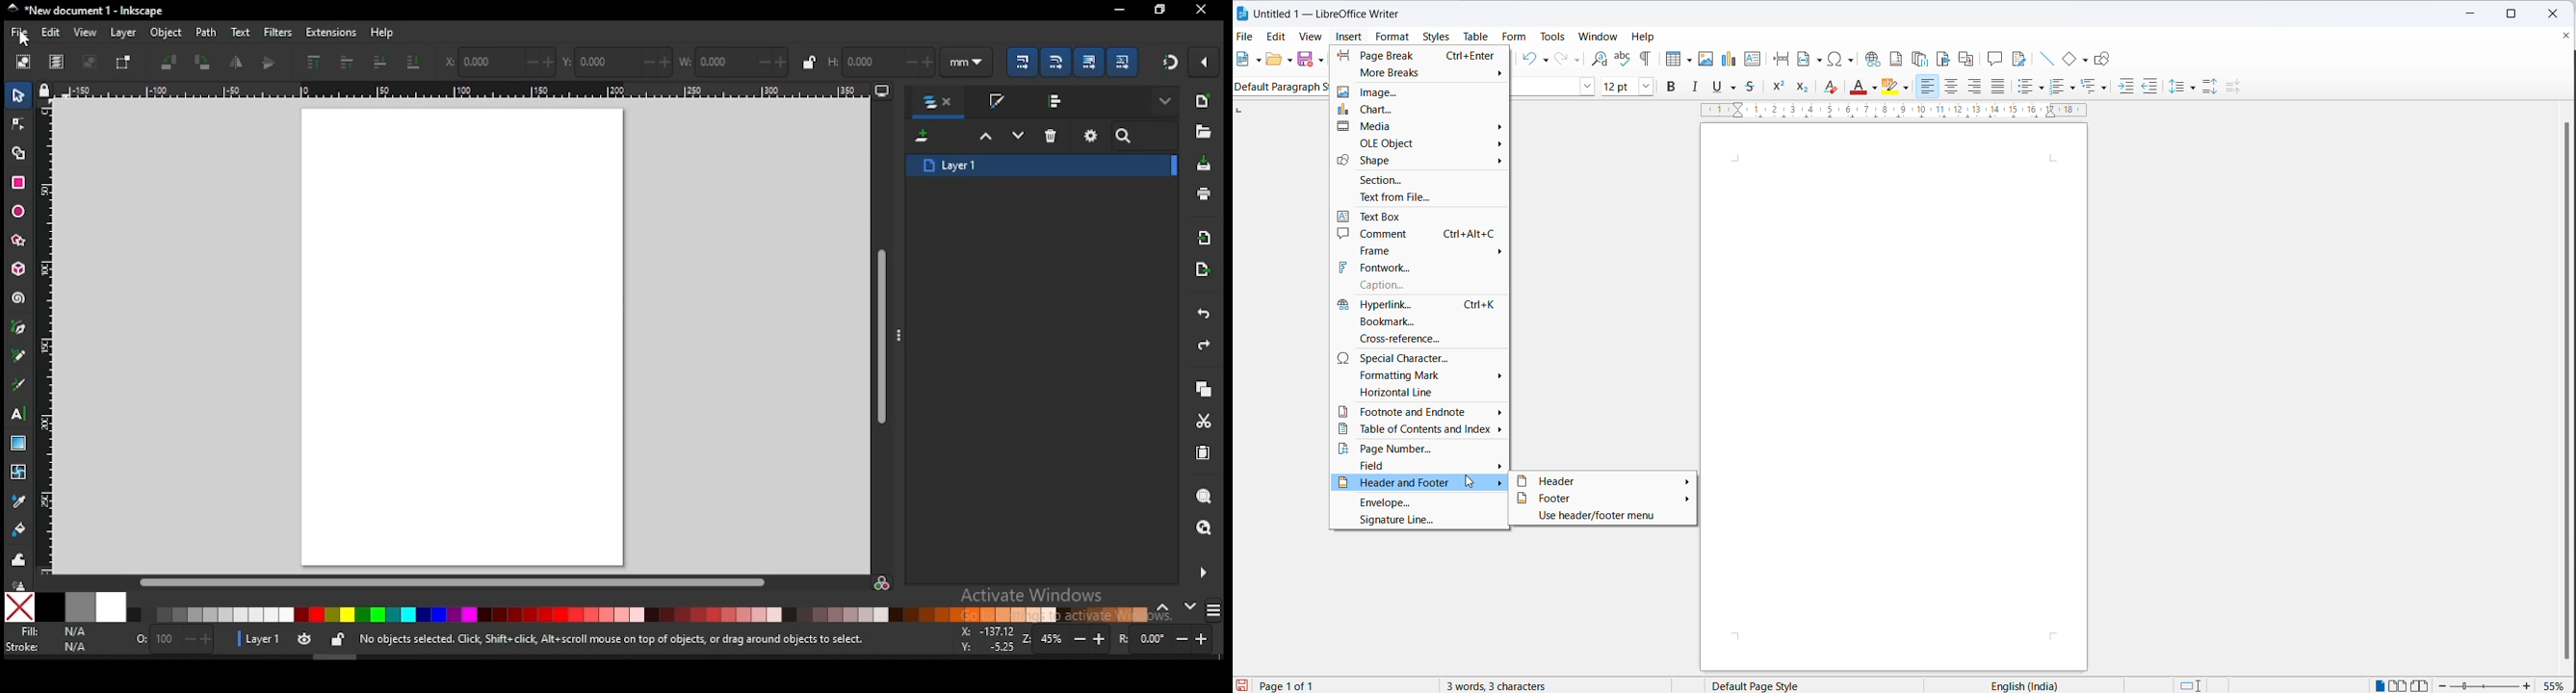  What do you see at coordinates (2045, 57) in the screenshot?
I see `insert line` at bounding box center [2045, 57].